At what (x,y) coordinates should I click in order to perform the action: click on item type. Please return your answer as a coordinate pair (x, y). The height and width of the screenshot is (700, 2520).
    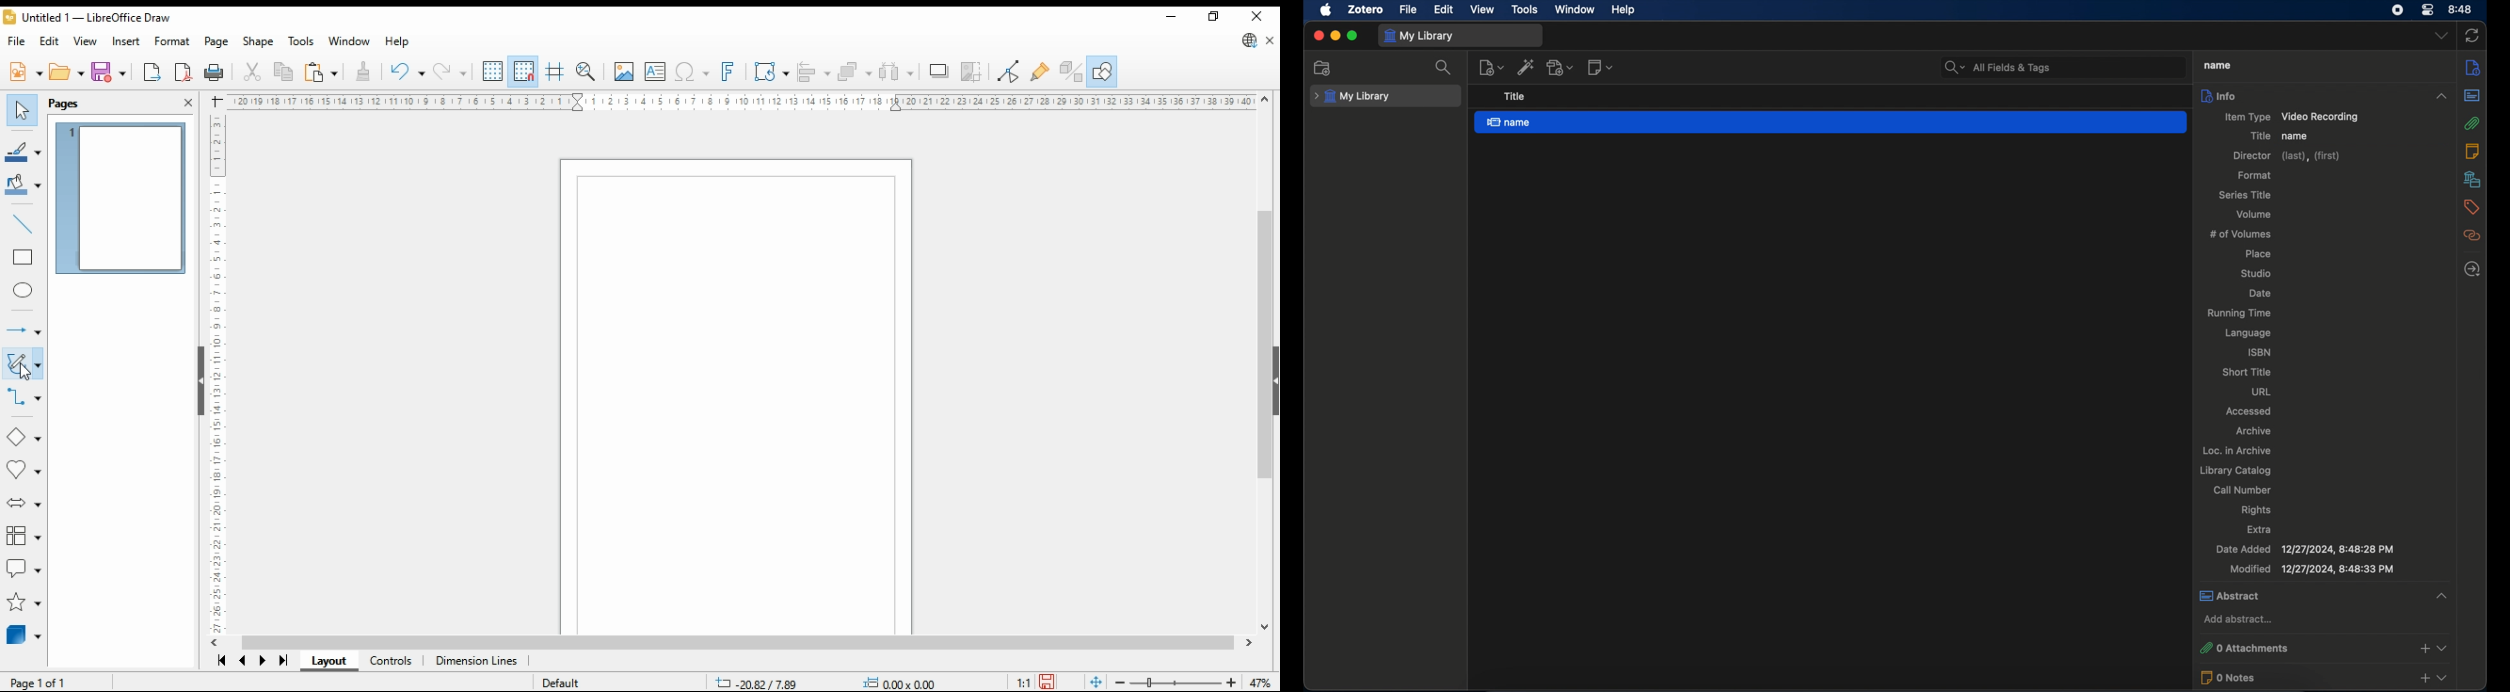
    Looking at the image, I should click on (2290, 117).